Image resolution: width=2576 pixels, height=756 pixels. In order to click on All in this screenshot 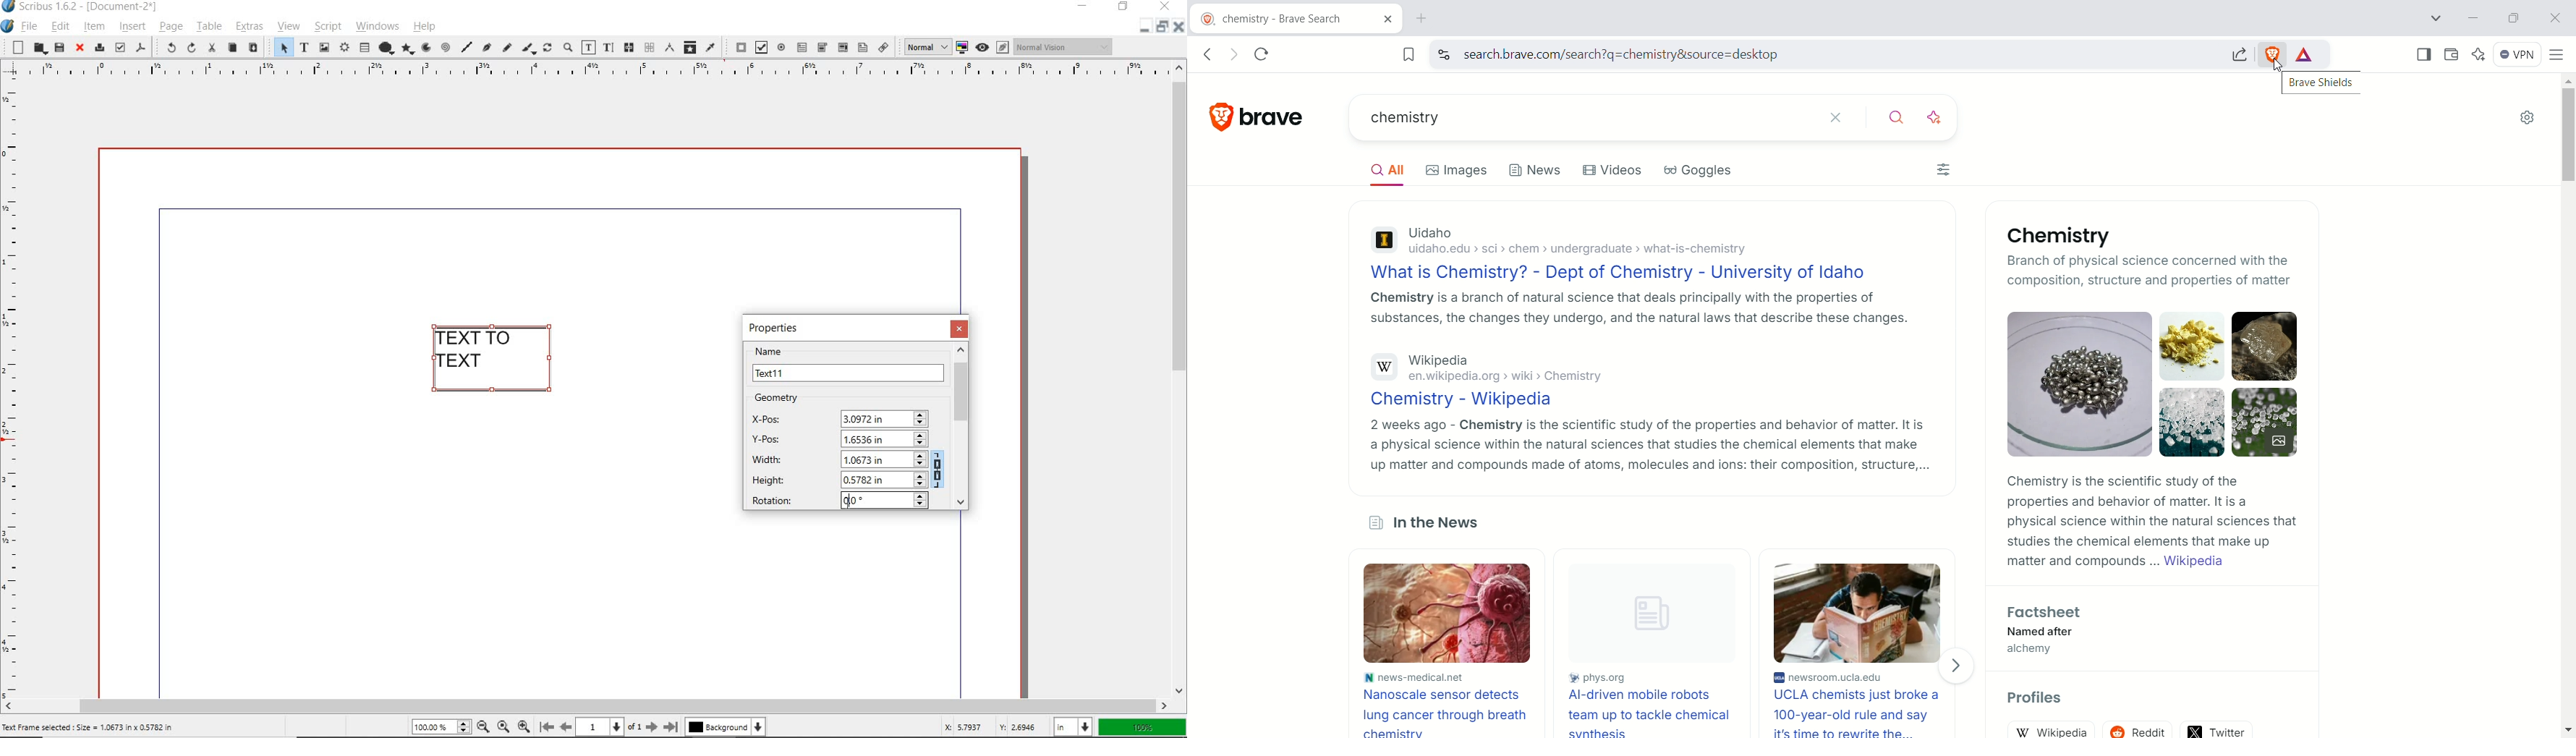, I will do `click(1385, 170)`.